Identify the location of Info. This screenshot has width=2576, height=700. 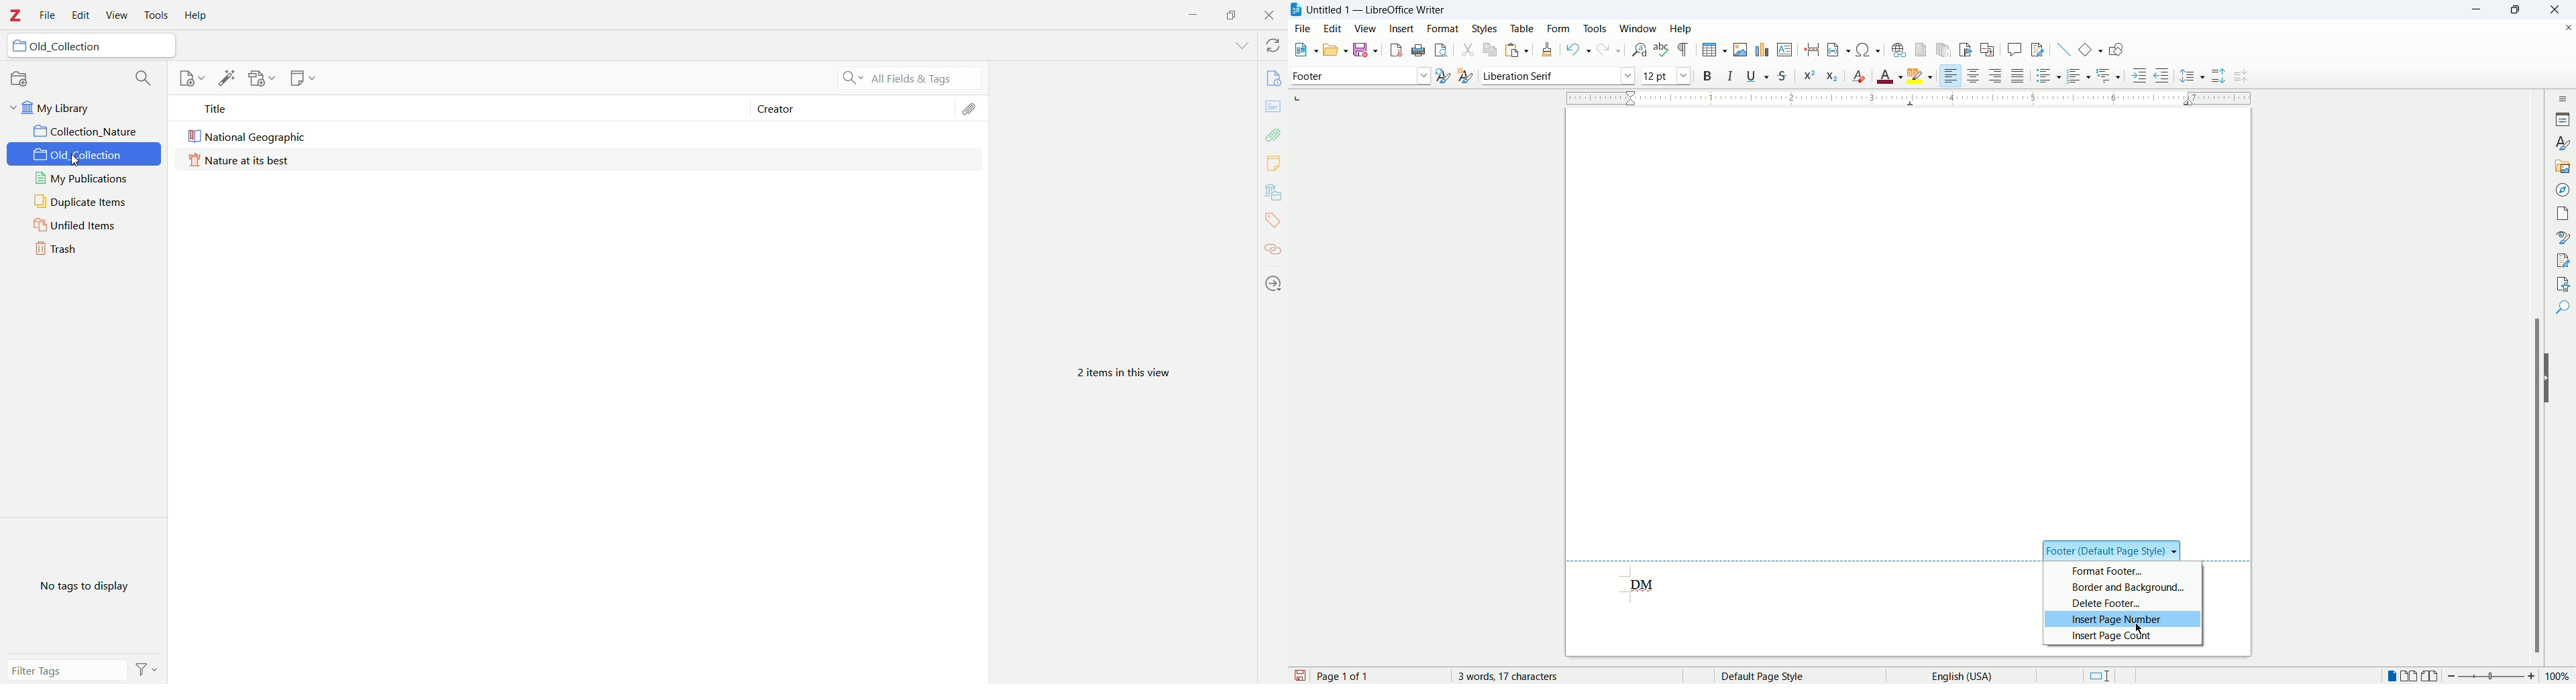
(1273, 80).